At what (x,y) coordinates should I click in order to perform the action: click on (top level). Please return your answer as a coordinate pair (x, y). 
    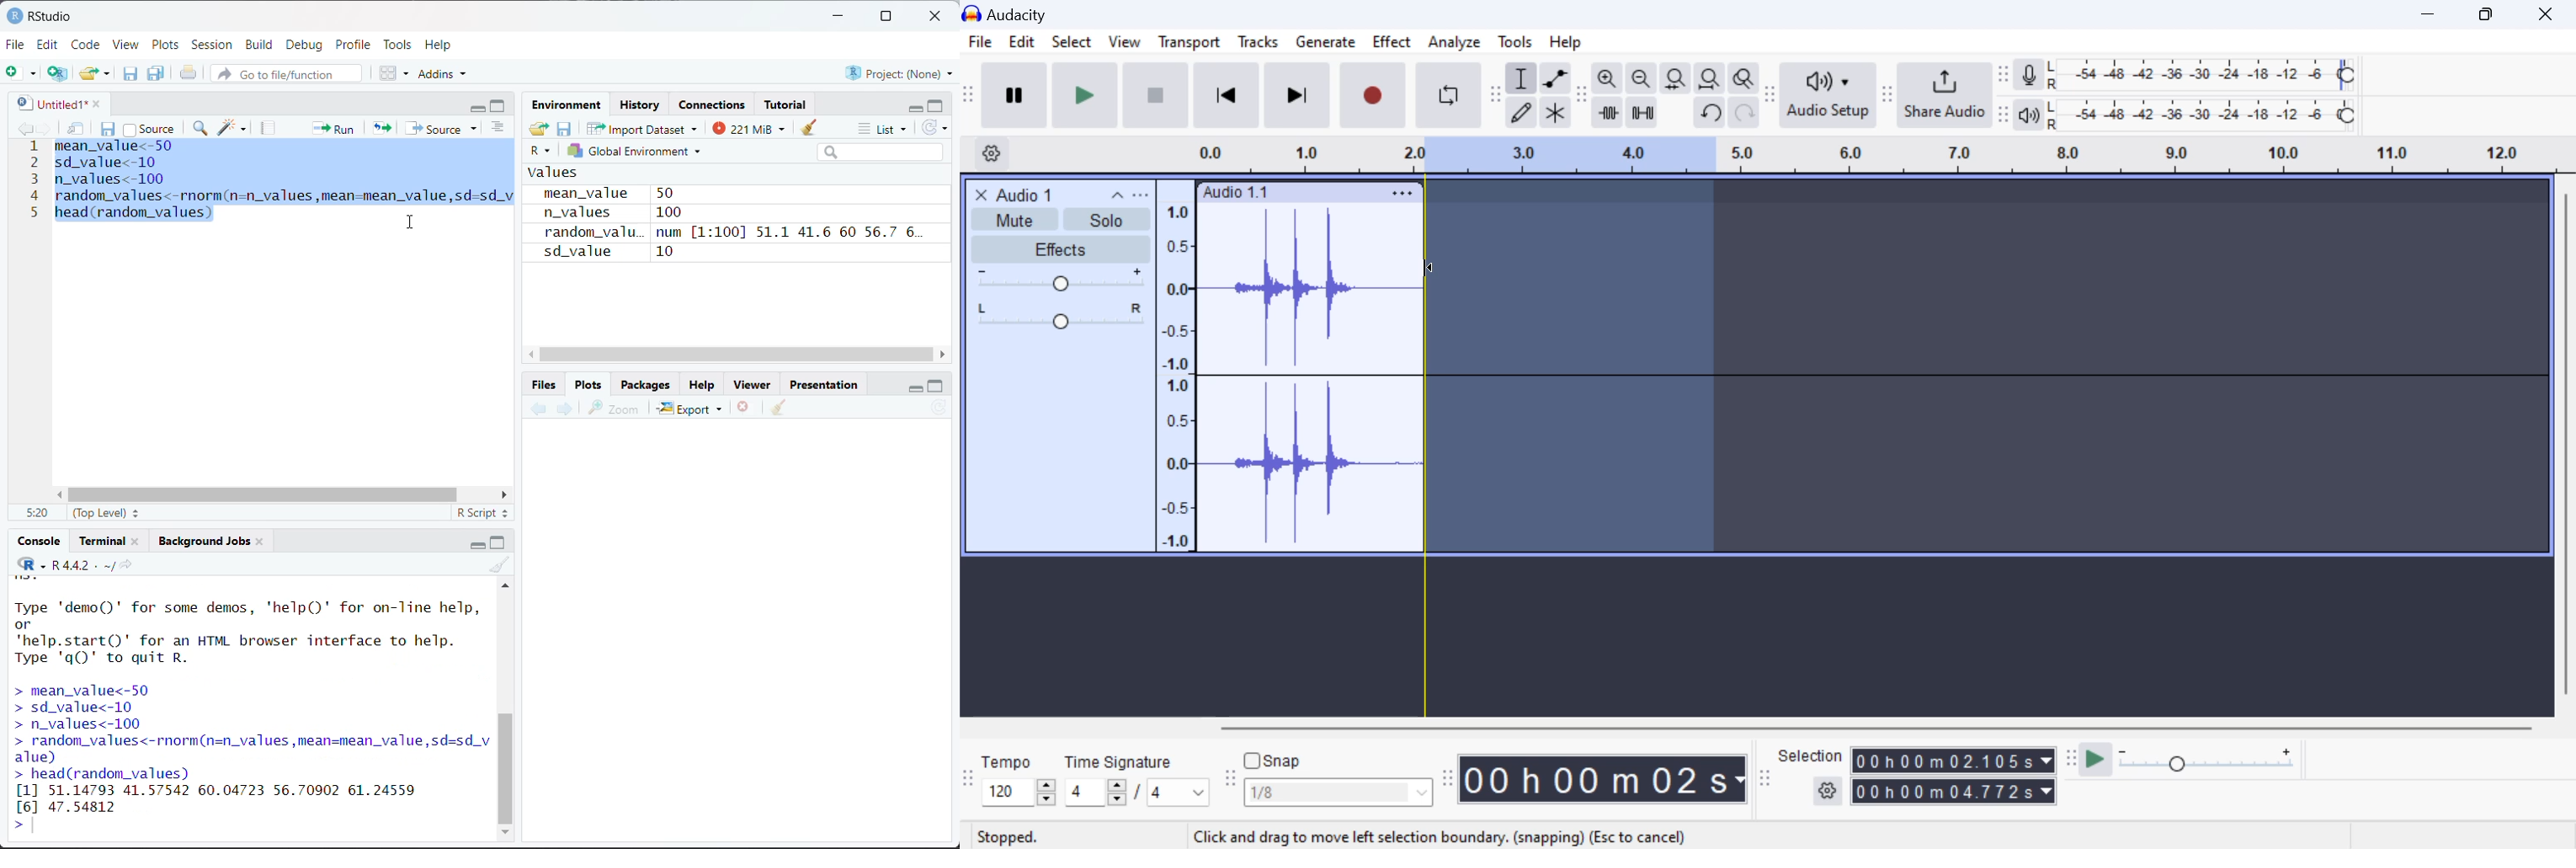
    Looking at the image, I should click on (108, 513).